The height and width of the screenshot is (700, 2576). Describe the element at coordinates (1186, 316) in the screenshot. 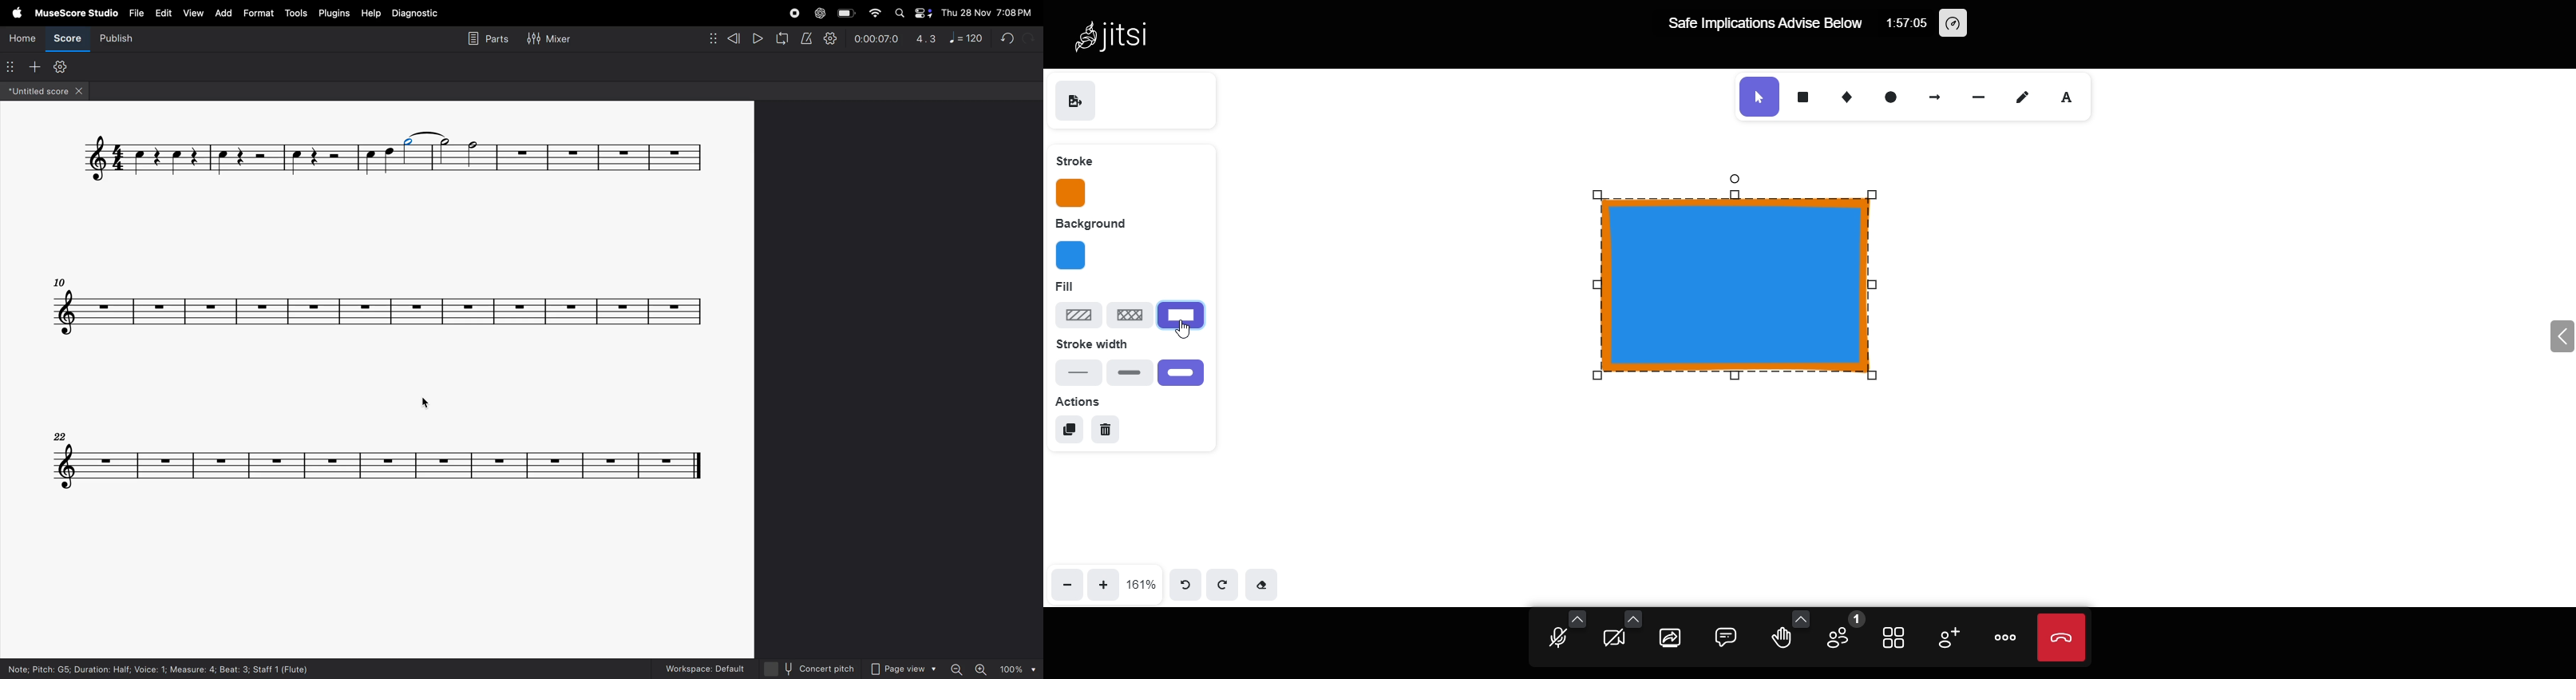

I see `selected fill type` at that location.